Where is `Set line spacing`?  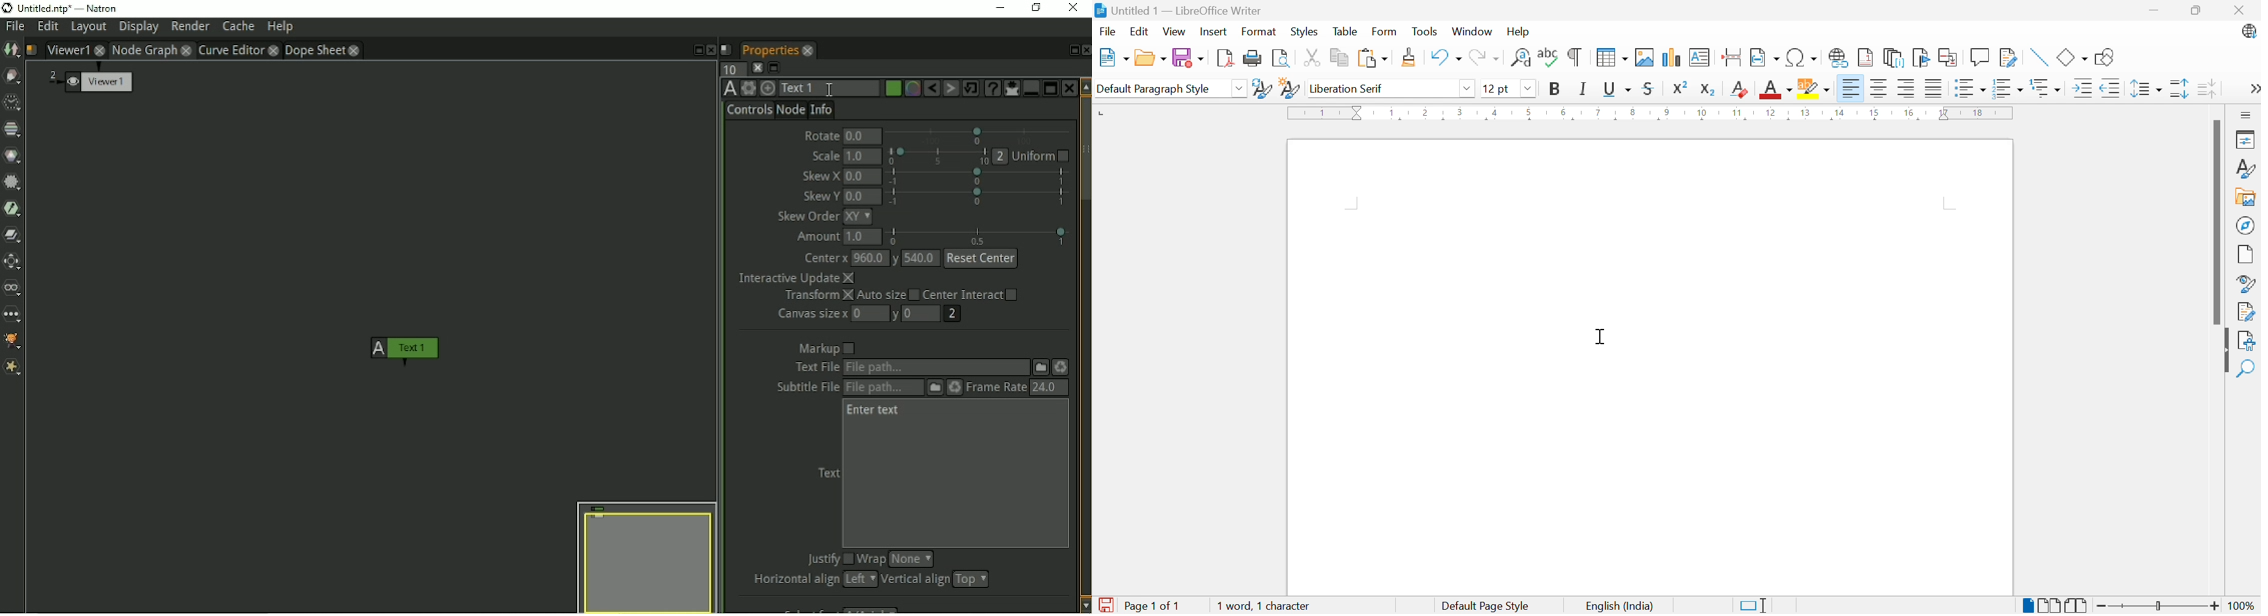 Set line spacing is located at coordinates (2145, 88).